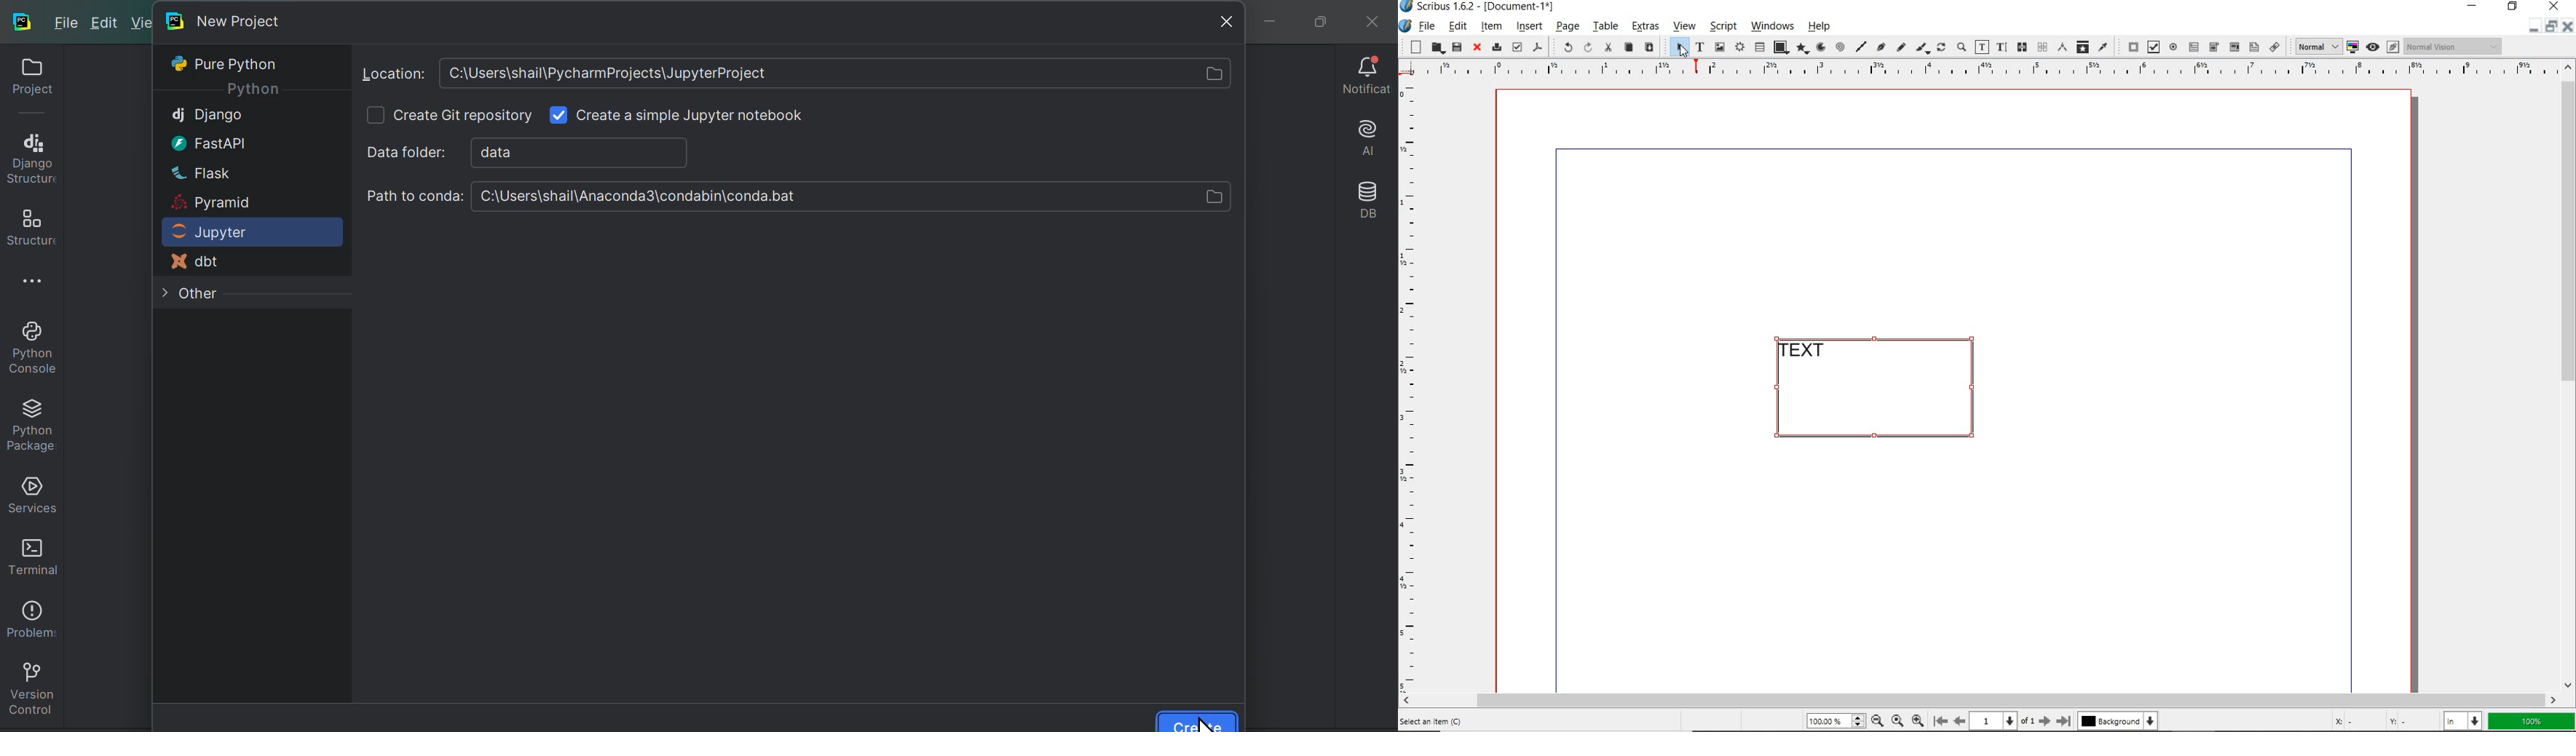  Describe the element at coordinates (1528, 26) in the screenshot. I see `insert` at that location.